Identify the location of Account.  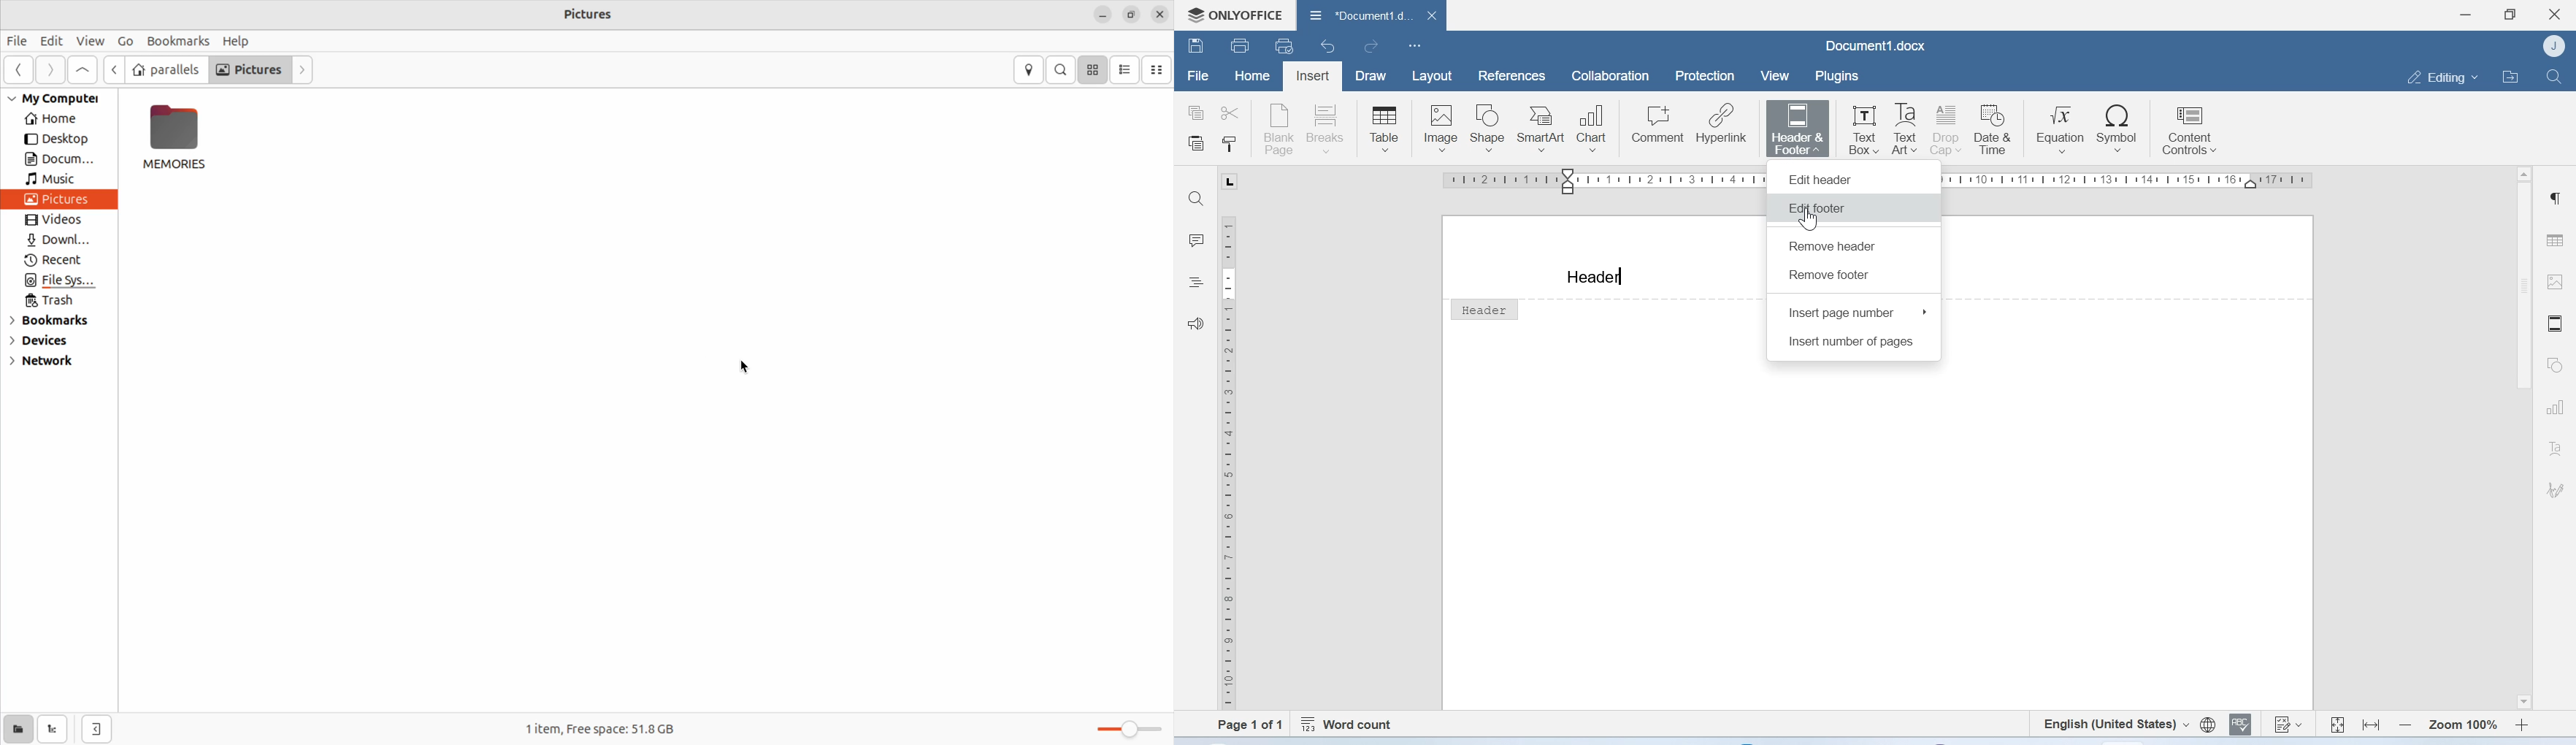
(2554, 47).